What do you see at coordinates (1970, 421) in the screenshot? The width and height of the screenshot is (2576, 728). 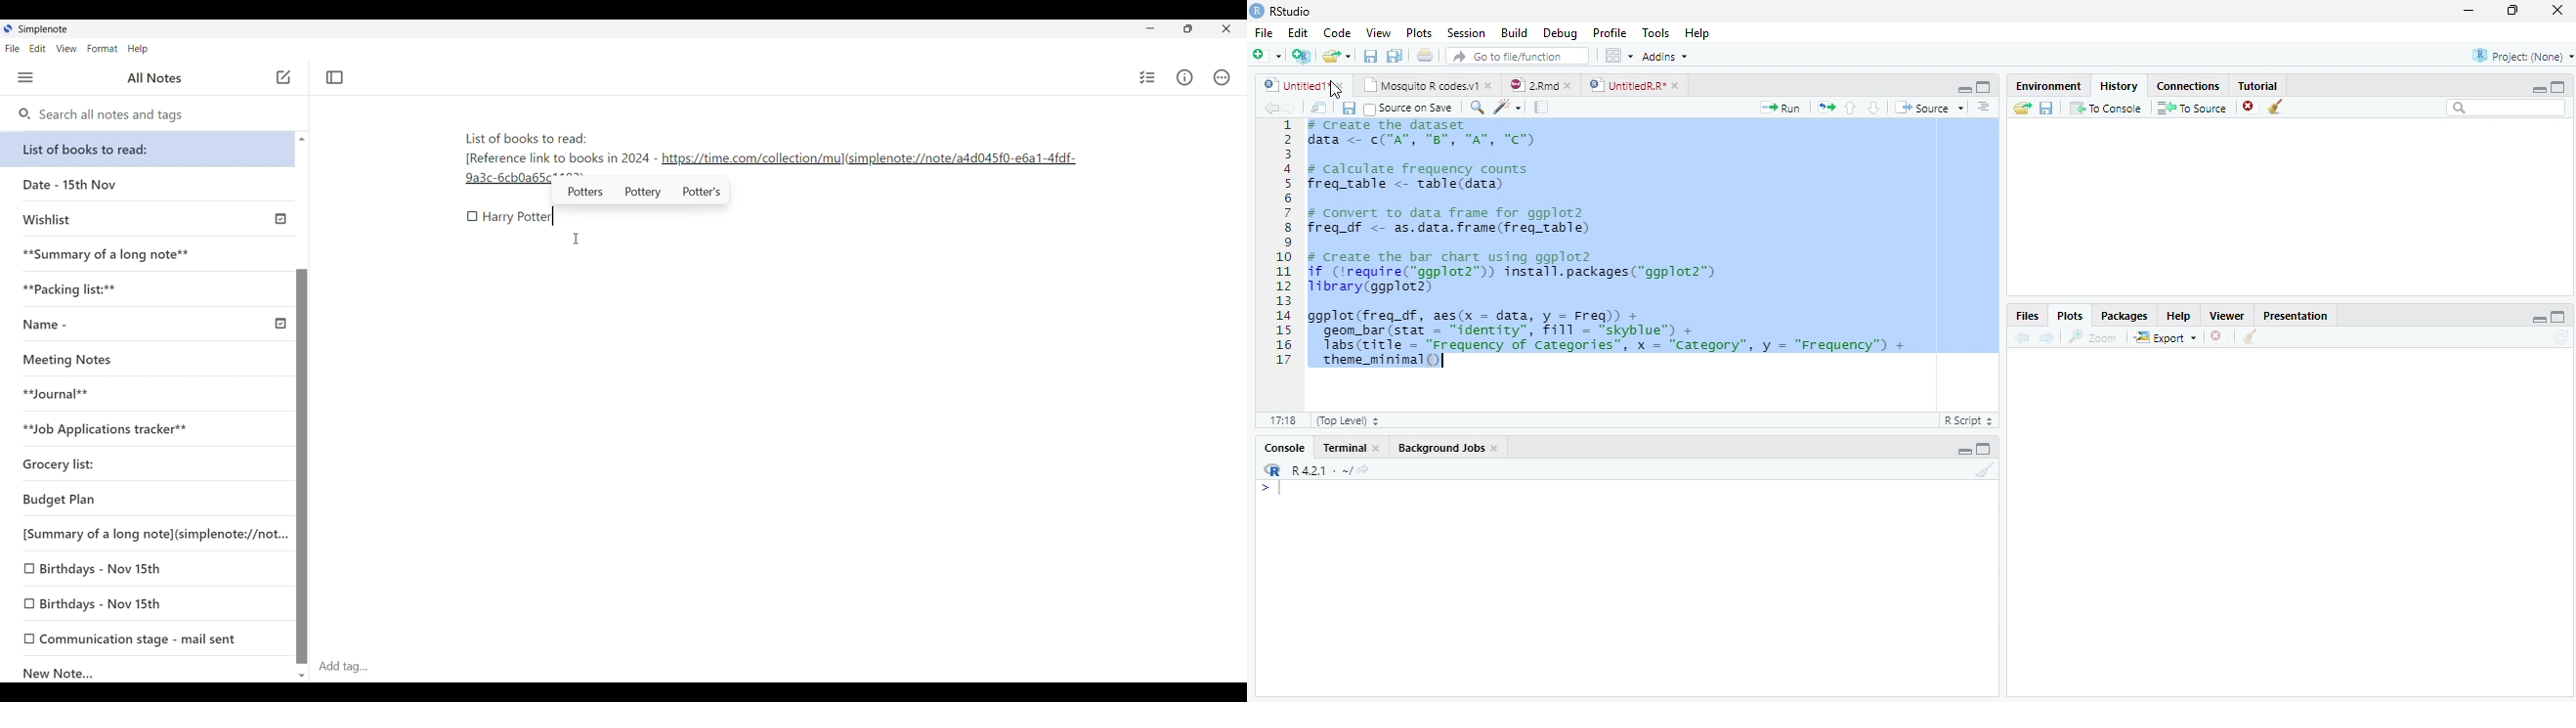 I see `R Script` at bounding box center [1970, 421].